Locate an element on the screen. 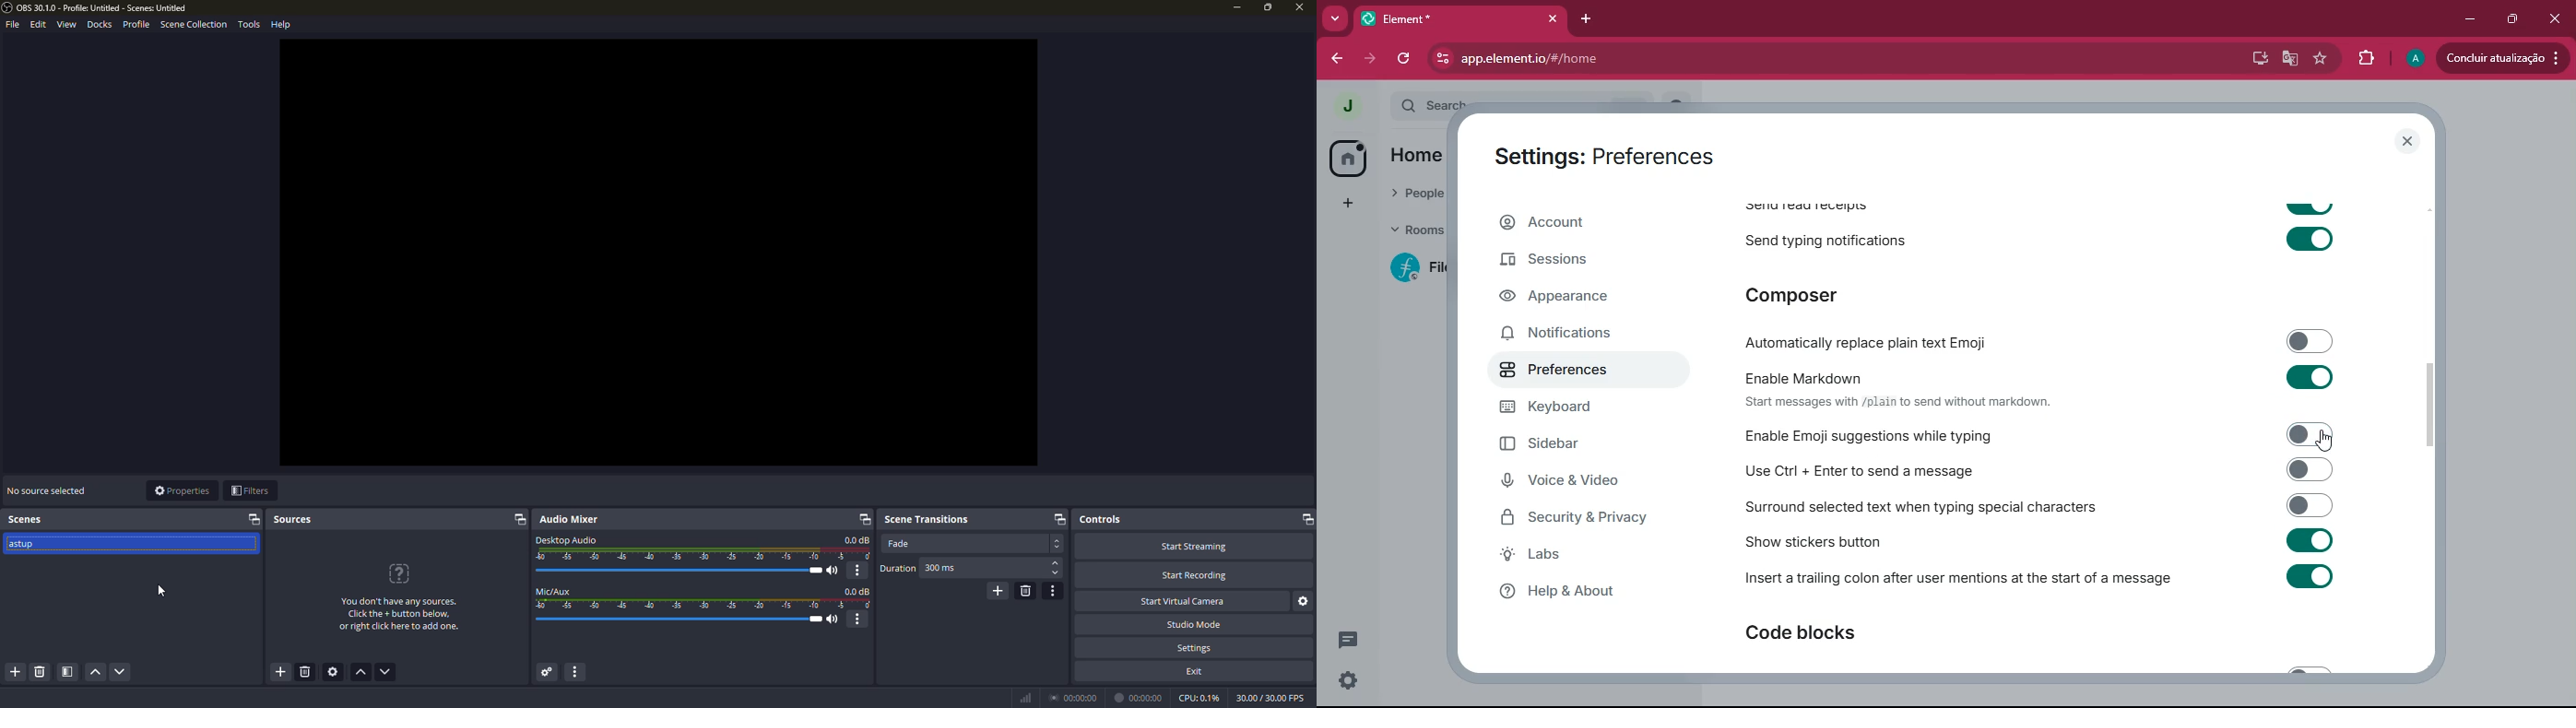 Image resolution: width=2576 pixels, height=728 pixels. remove selected scene is located at coordinates (39, 672).